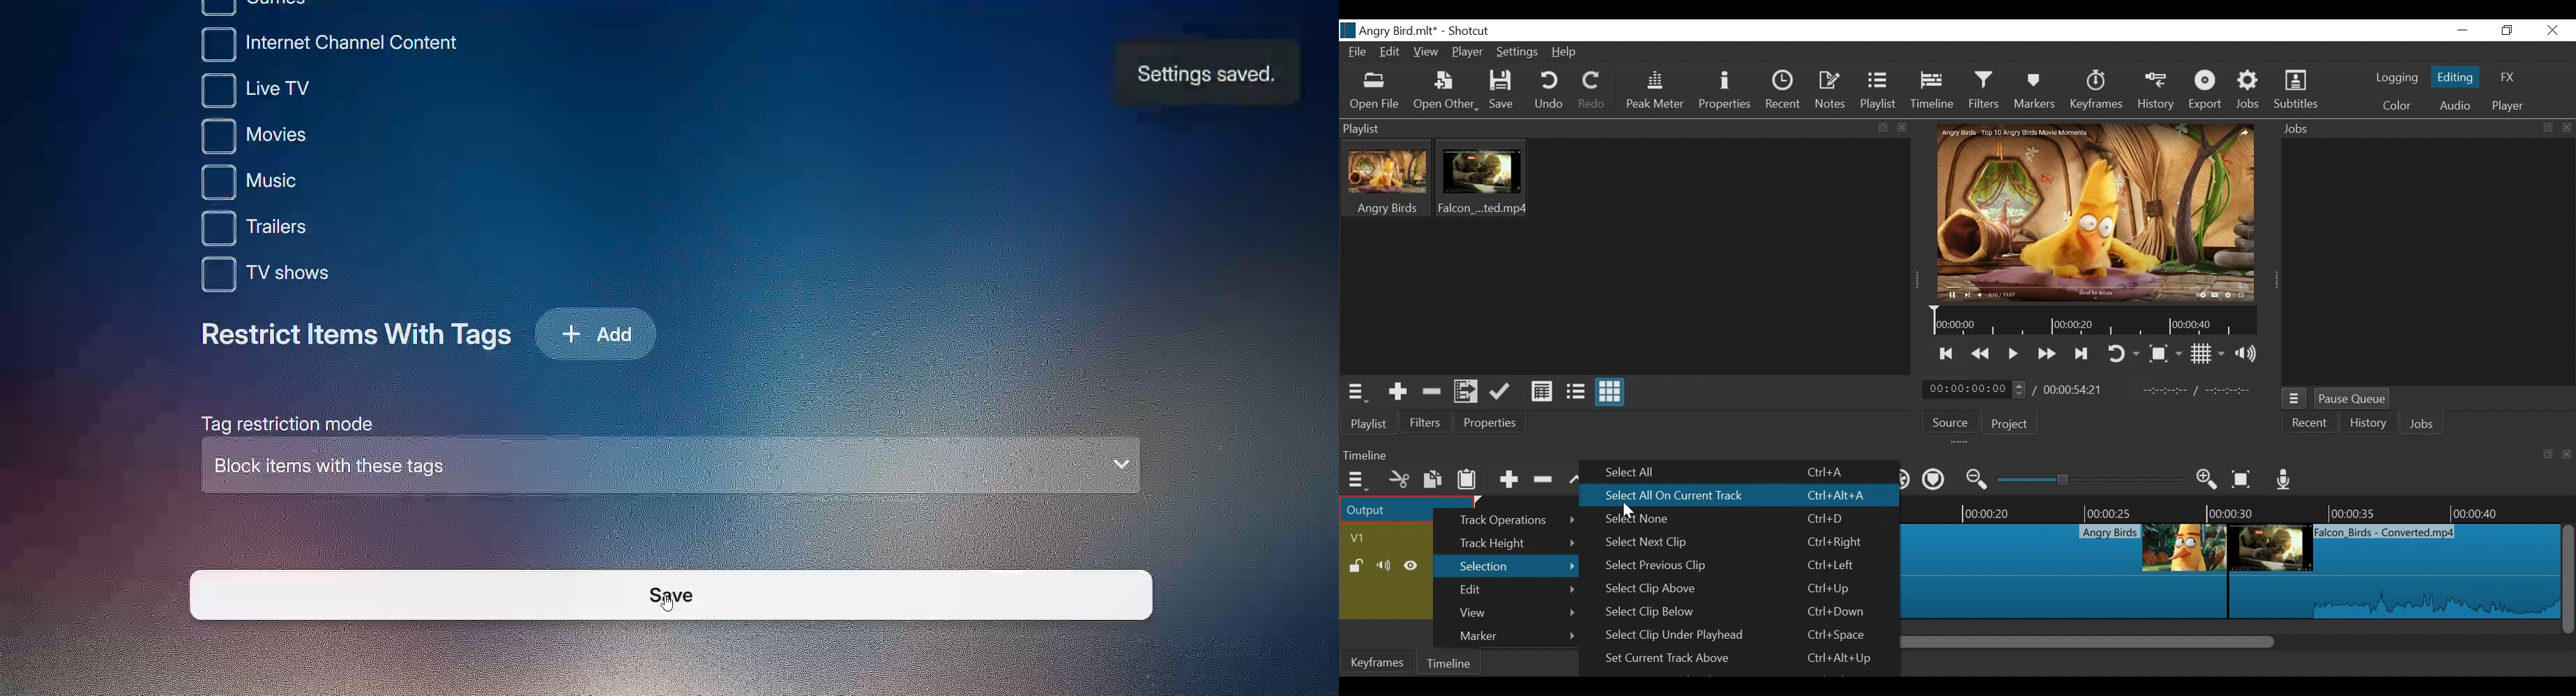 Image resolution: width=2576 pixels, height=700 pixels. Describe the element at coordinates (1398, 479) in the screenshot. I see `Cut` at that location.